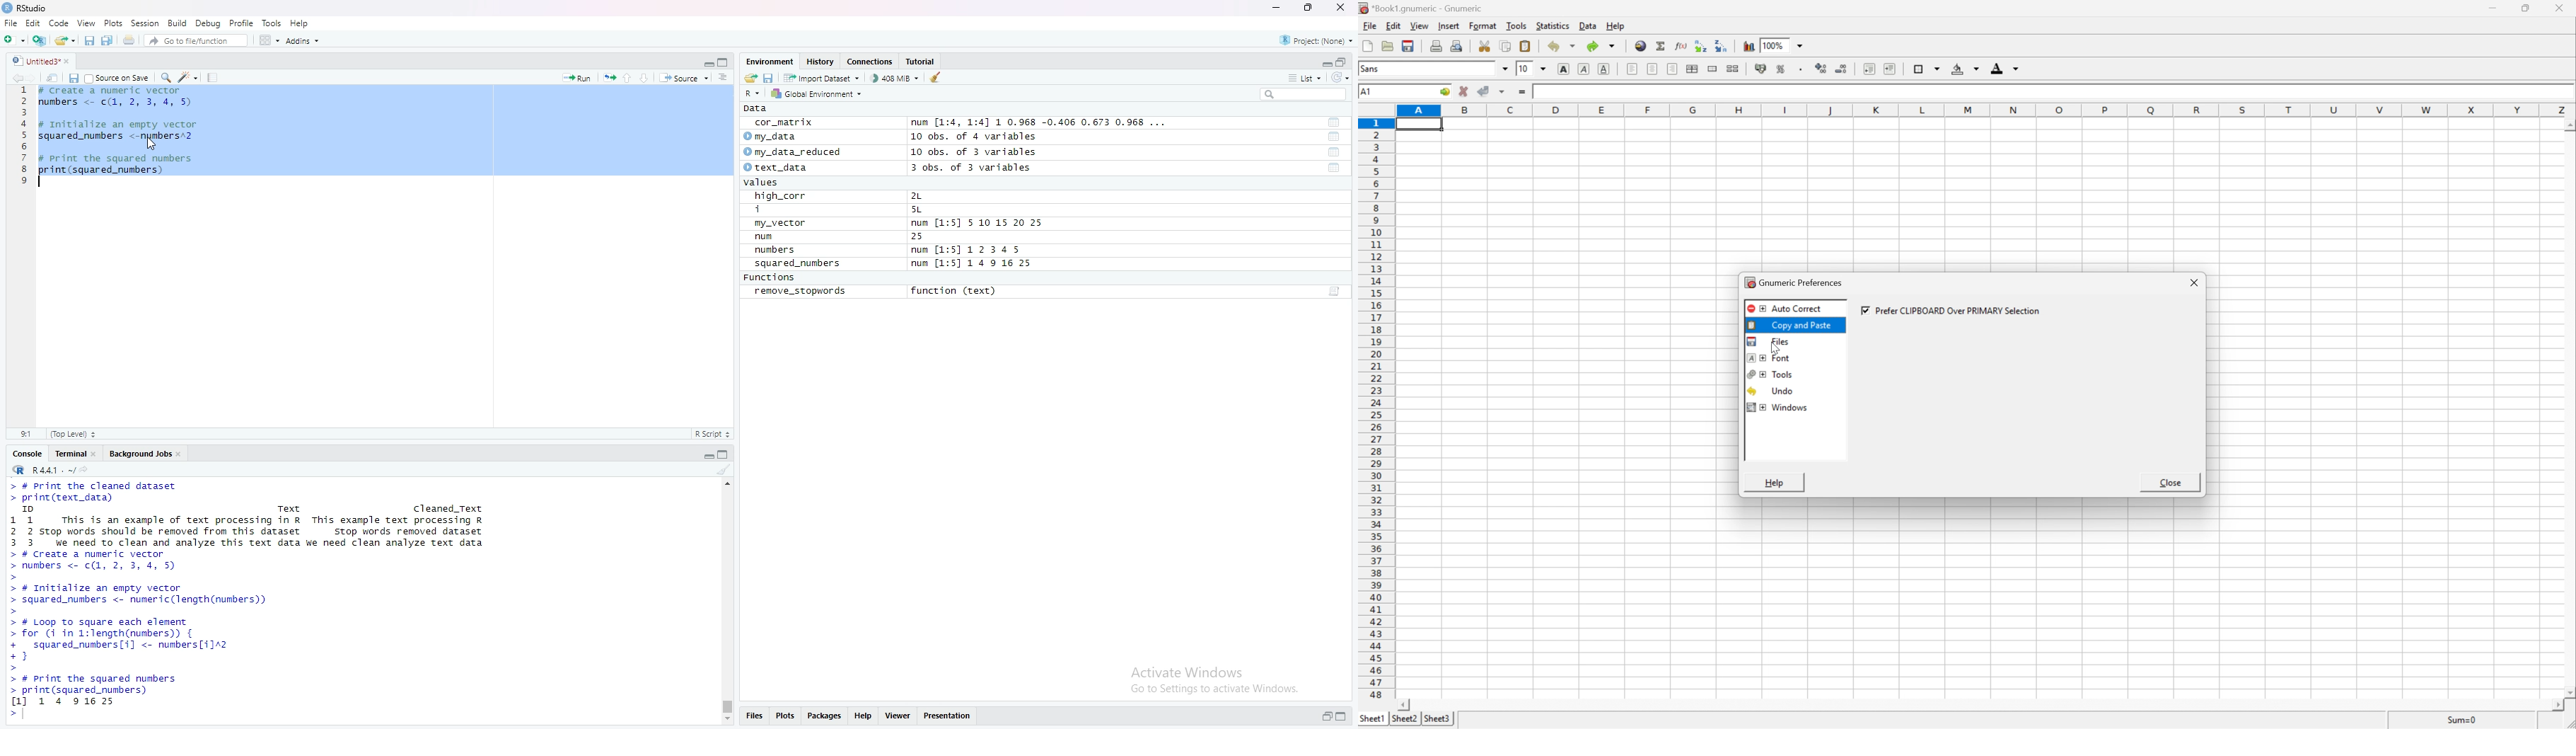 Image resolution: width=2576 pixels, height=756 pixels. Describe the element at coordinates (801, 292) in the screenshot. I see `remove_stopwords` at that location.